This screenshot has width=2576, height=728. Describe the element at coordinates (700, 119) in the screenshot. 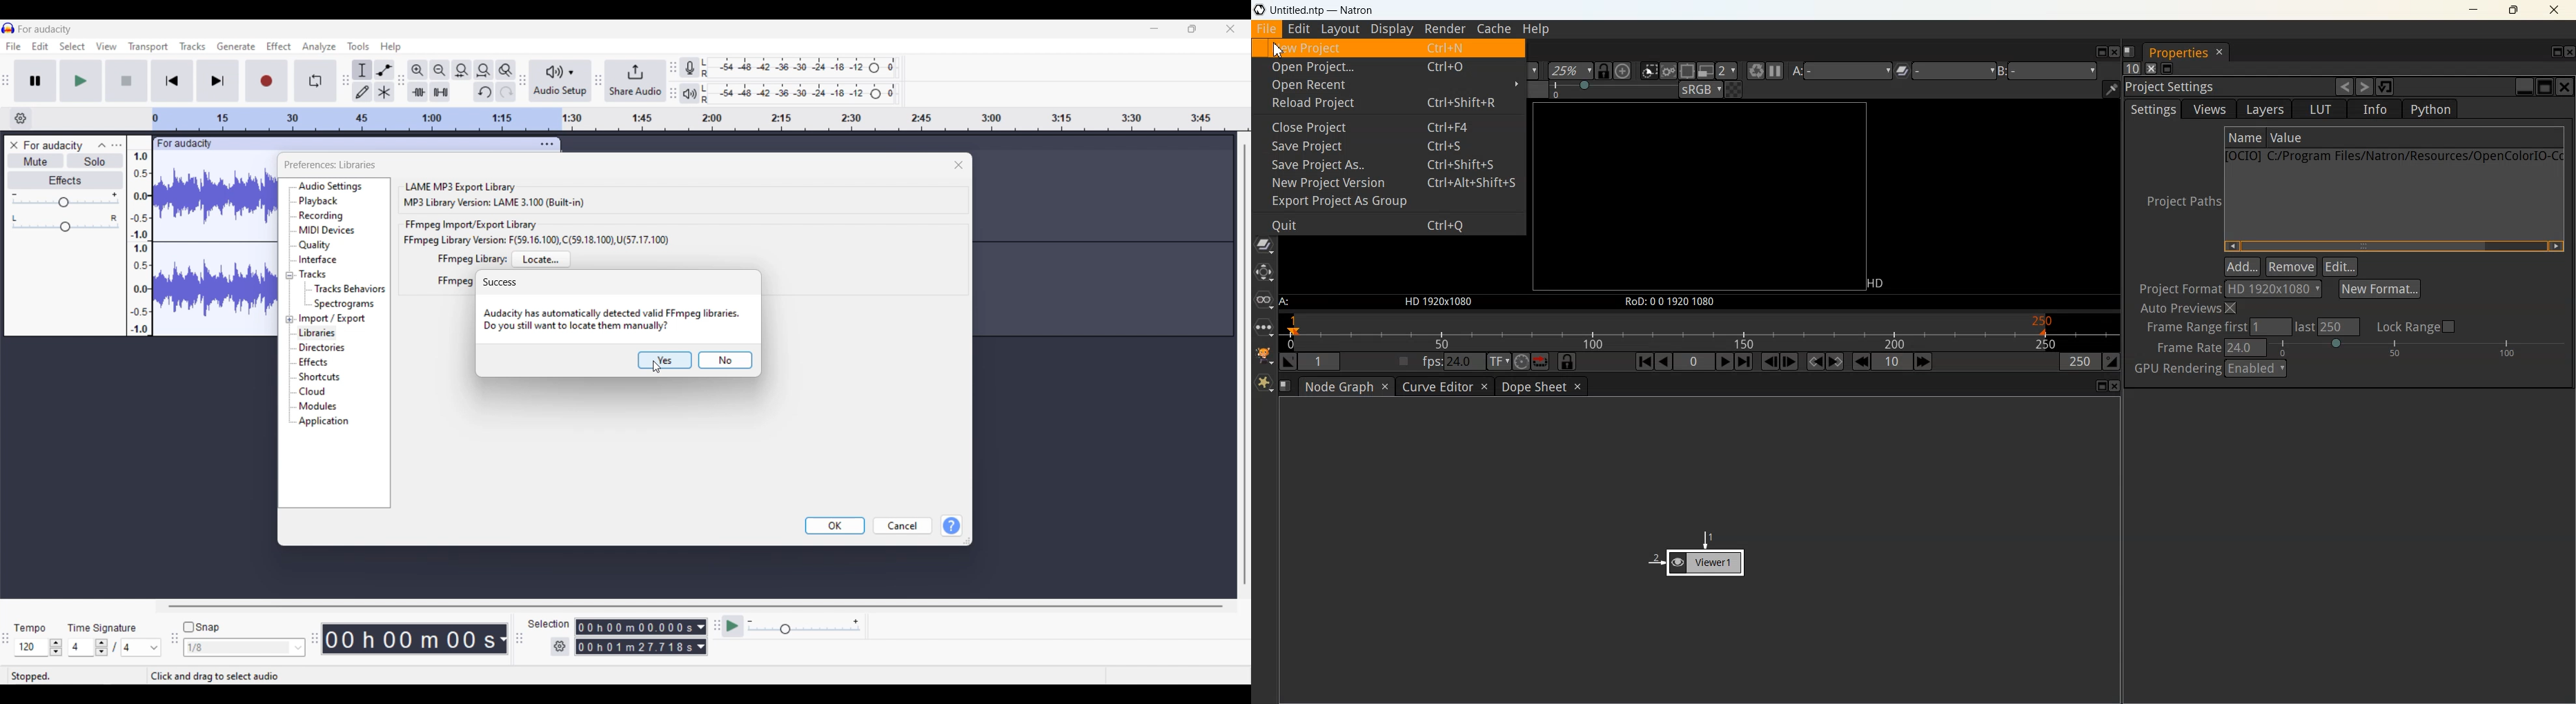

I see `Scale to measure length of track` at that location.